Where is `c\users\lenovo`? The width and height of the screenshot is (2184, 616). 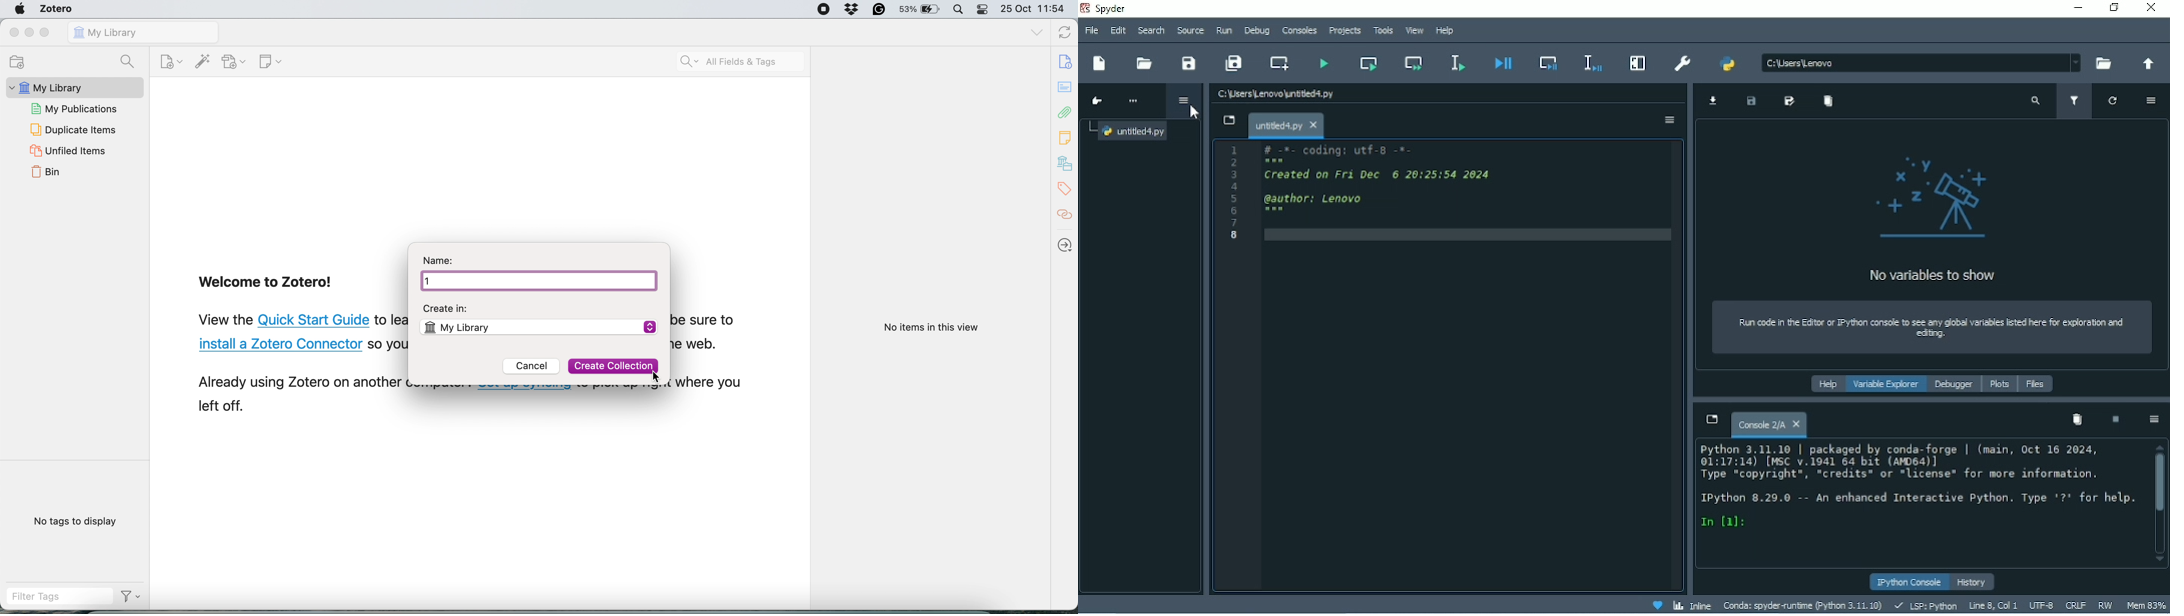 c\users\lenovo is located at coordinates (1902, 63).